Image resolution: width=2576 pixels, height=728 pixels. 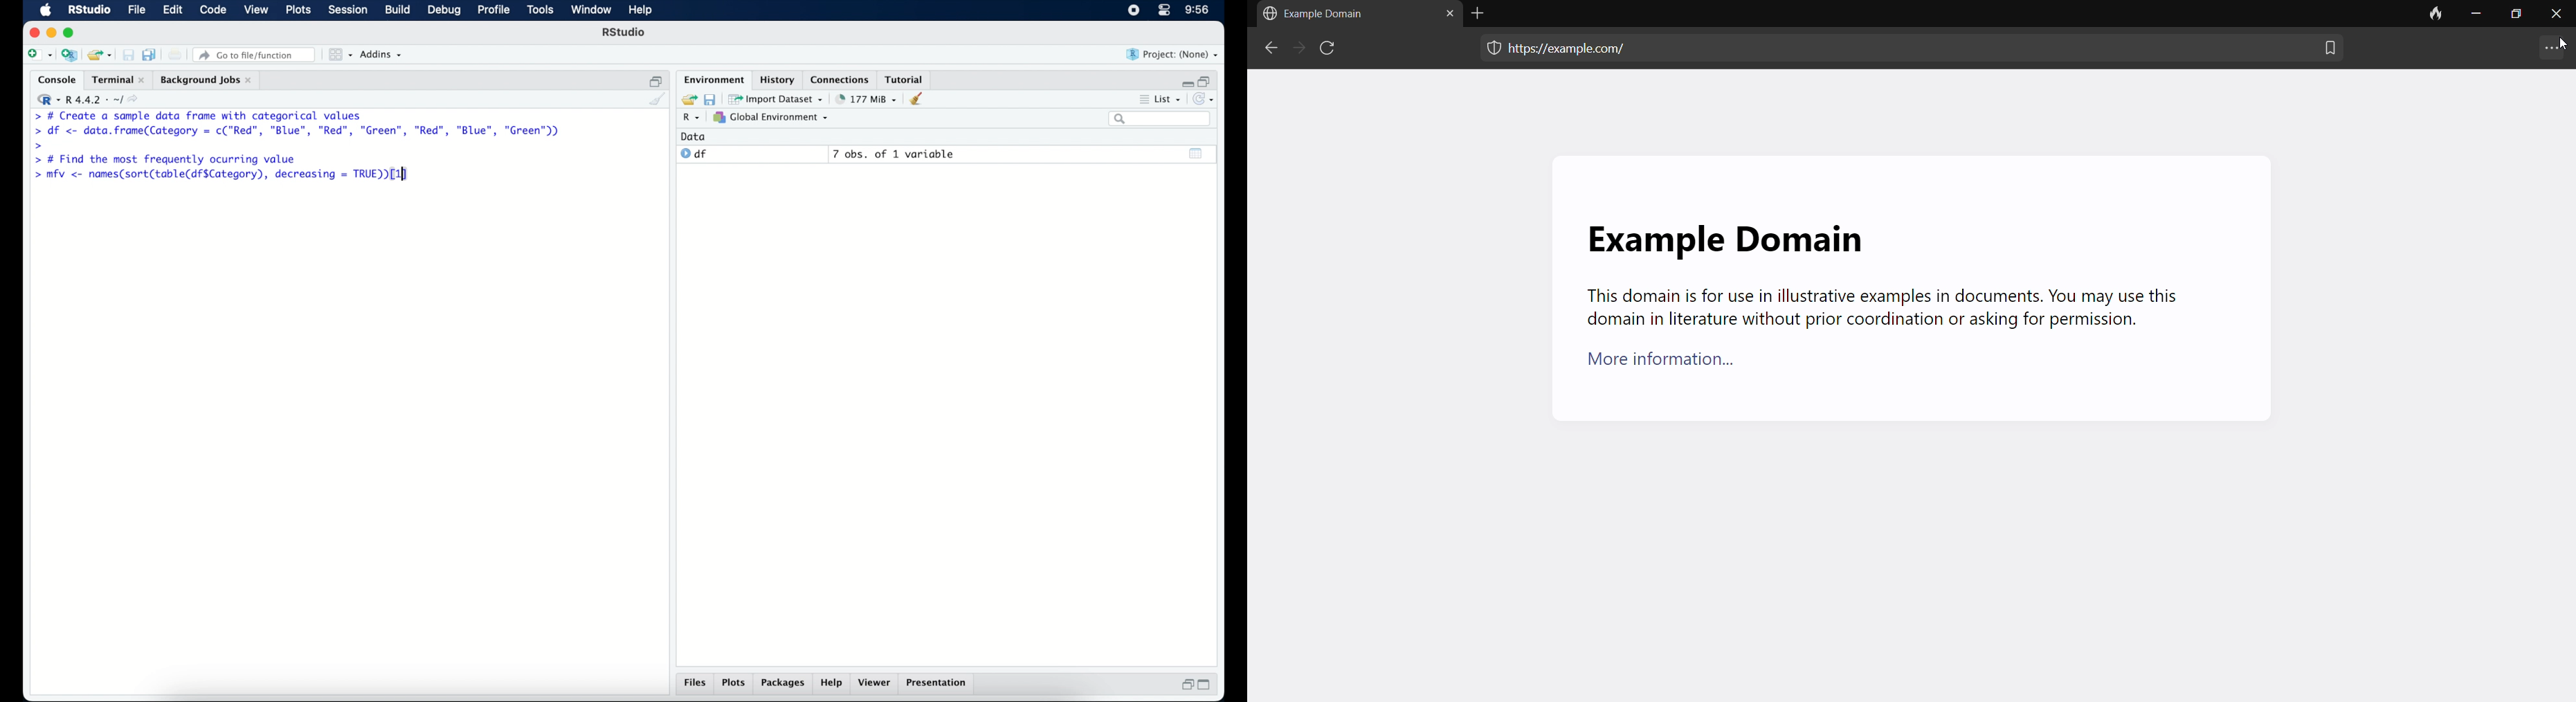 What do you see at coordinates (2564, 43) in the screenshot?
I see `cursor` at bounding box center [2564, 43].